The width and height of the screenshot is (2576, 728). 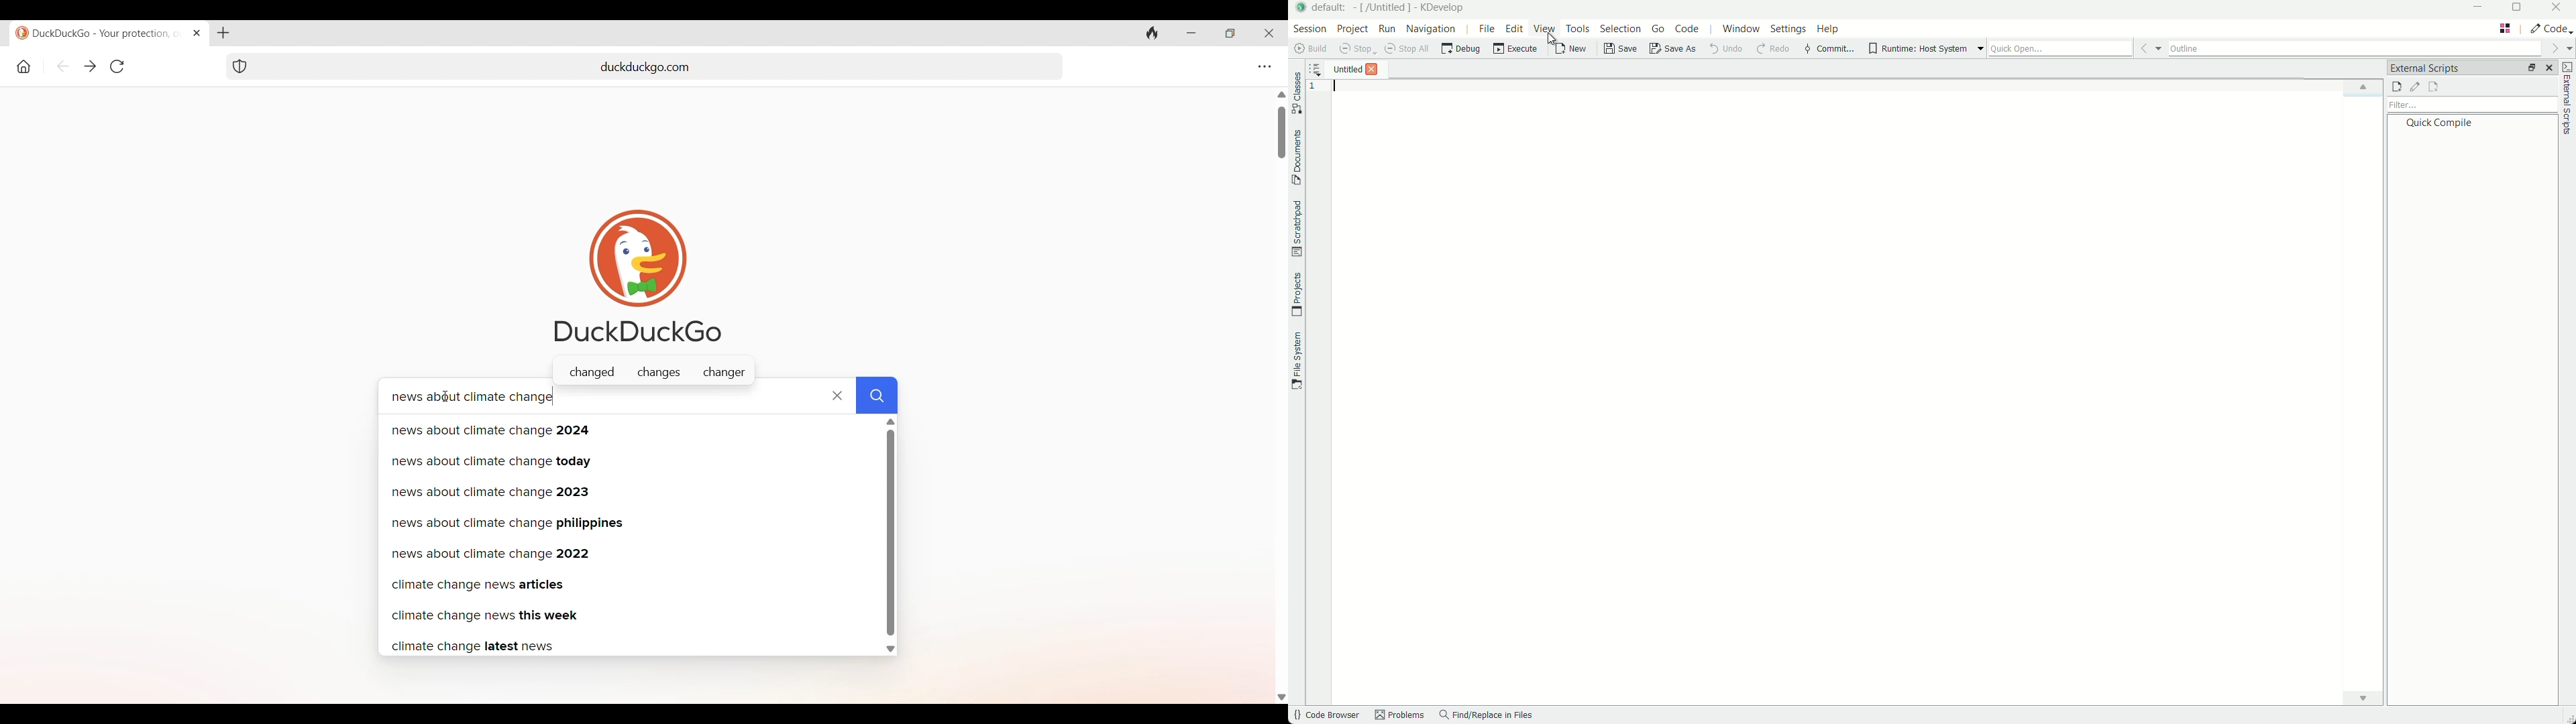 I want to click on Go backward, so click(x=63, y=66).